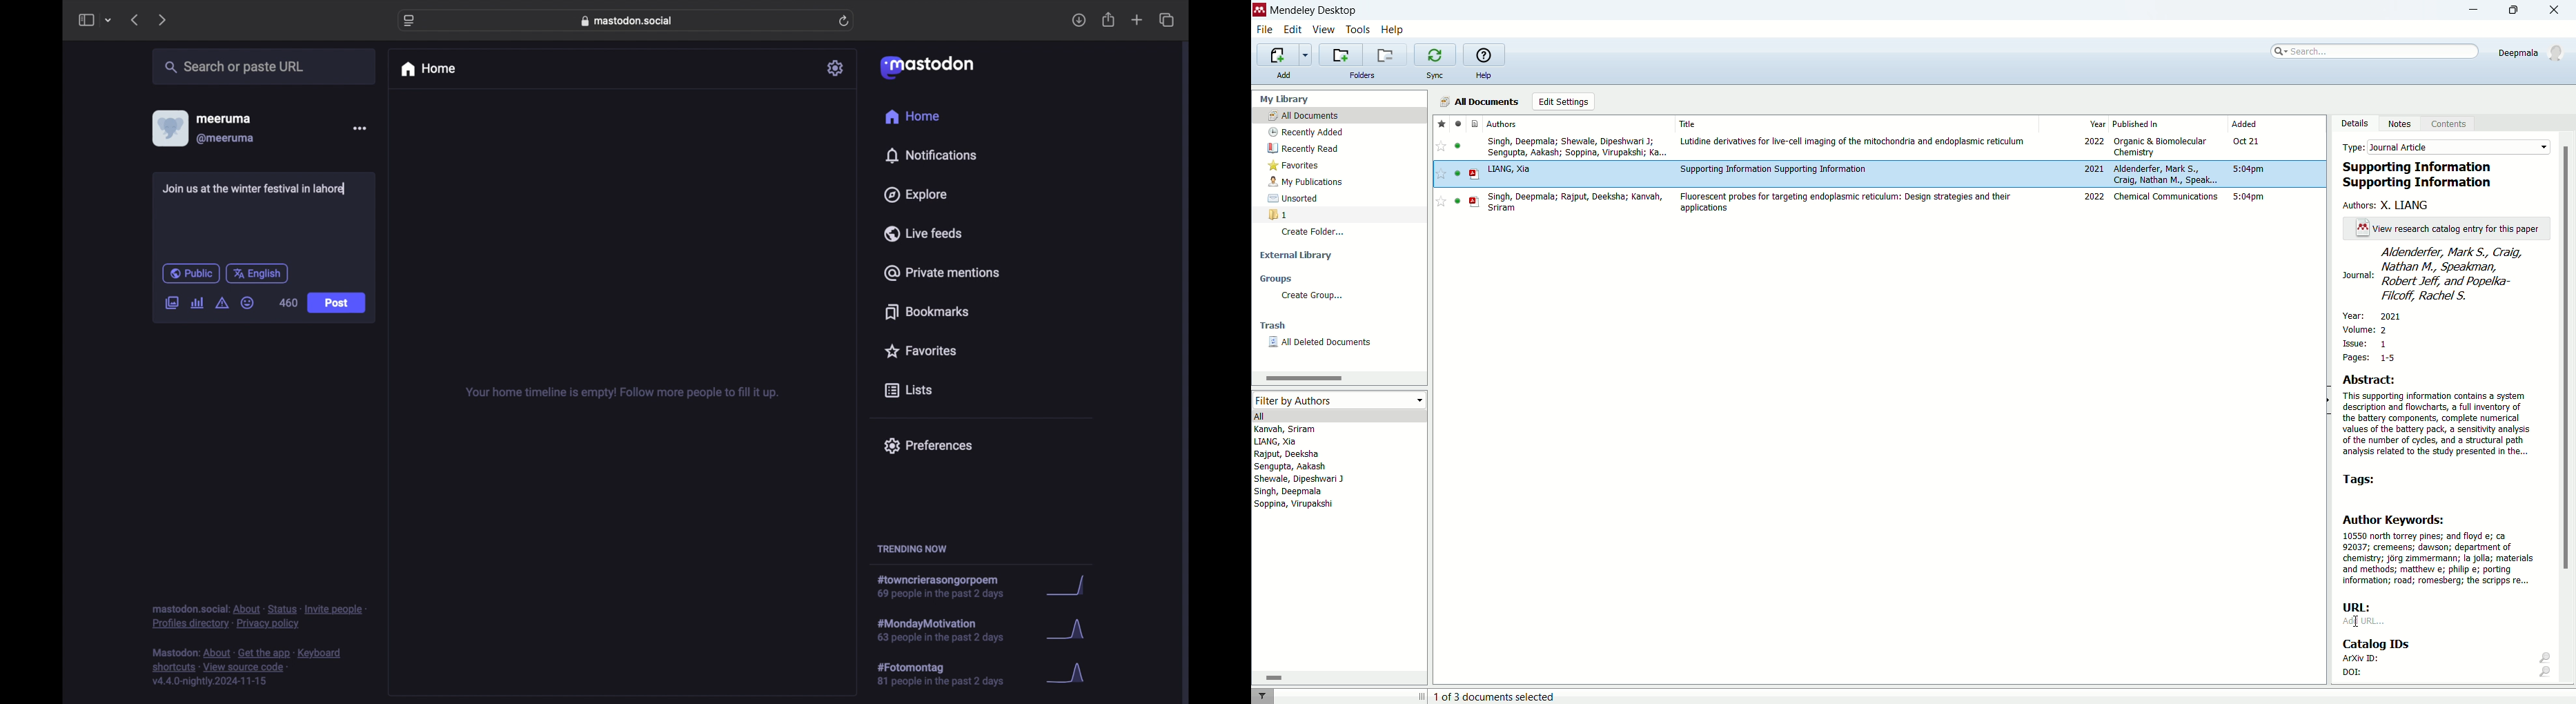  I want to click on my library, so click(1286, 99).